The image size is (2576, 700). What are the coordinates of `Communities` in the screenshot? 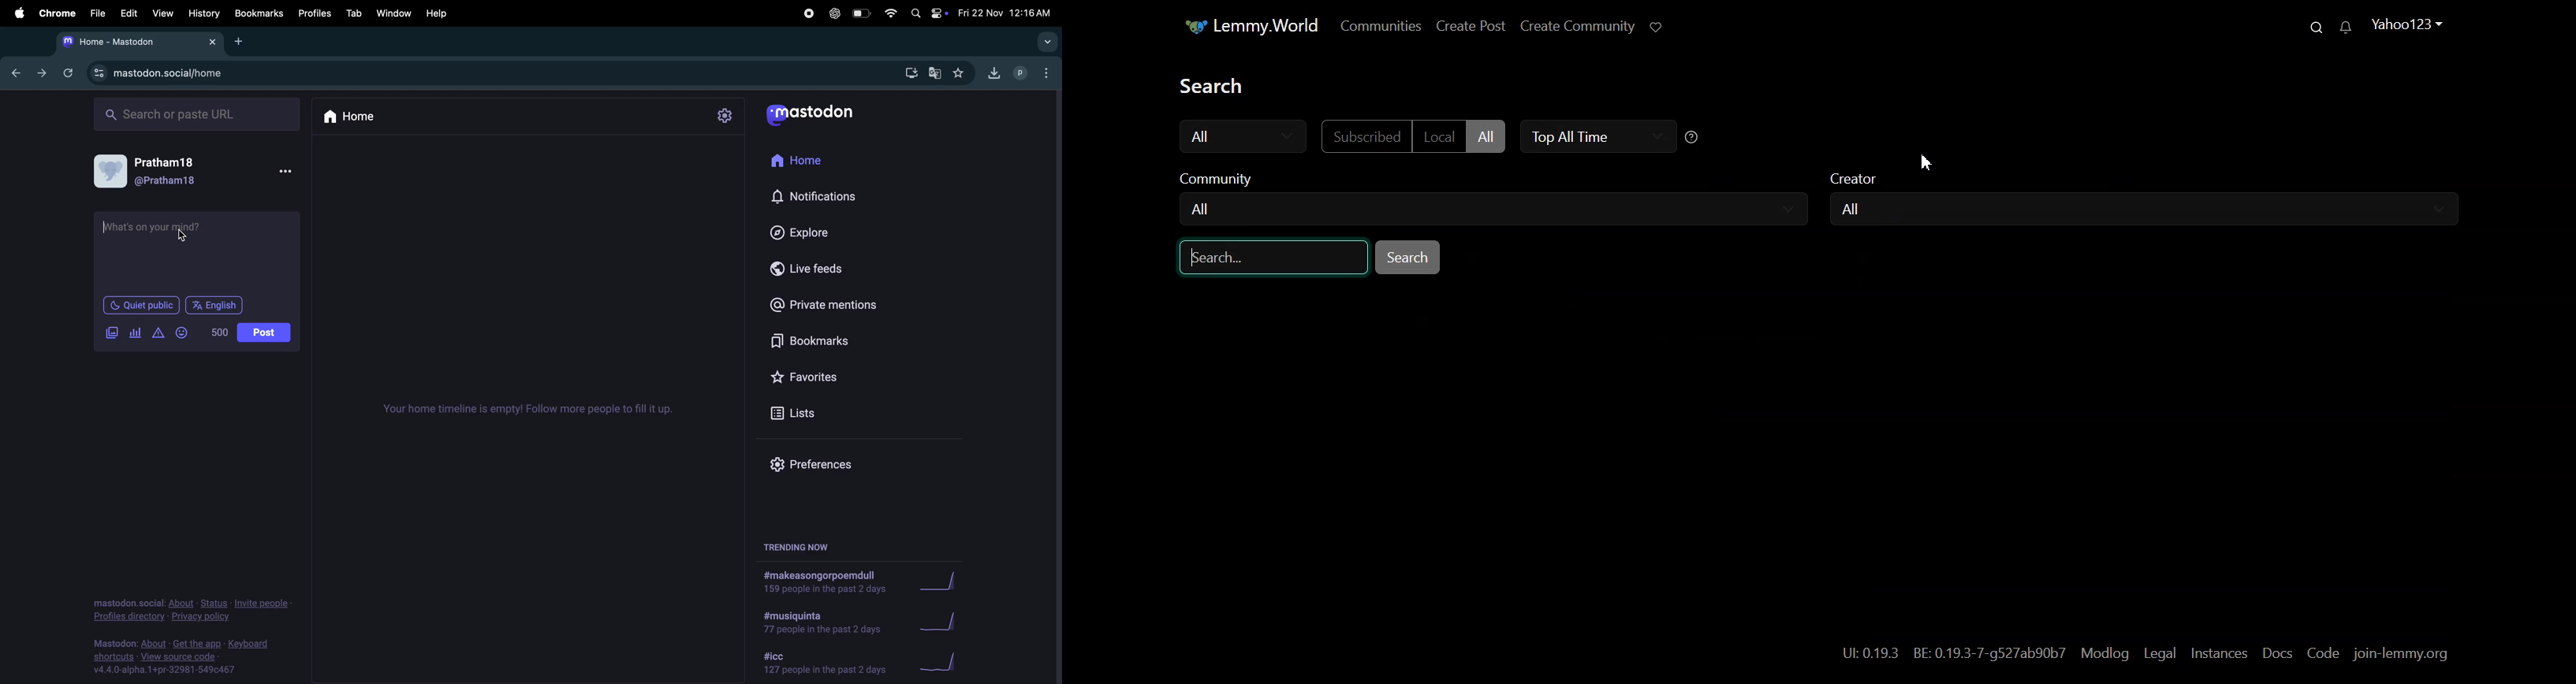 It's located at (1381, 26).